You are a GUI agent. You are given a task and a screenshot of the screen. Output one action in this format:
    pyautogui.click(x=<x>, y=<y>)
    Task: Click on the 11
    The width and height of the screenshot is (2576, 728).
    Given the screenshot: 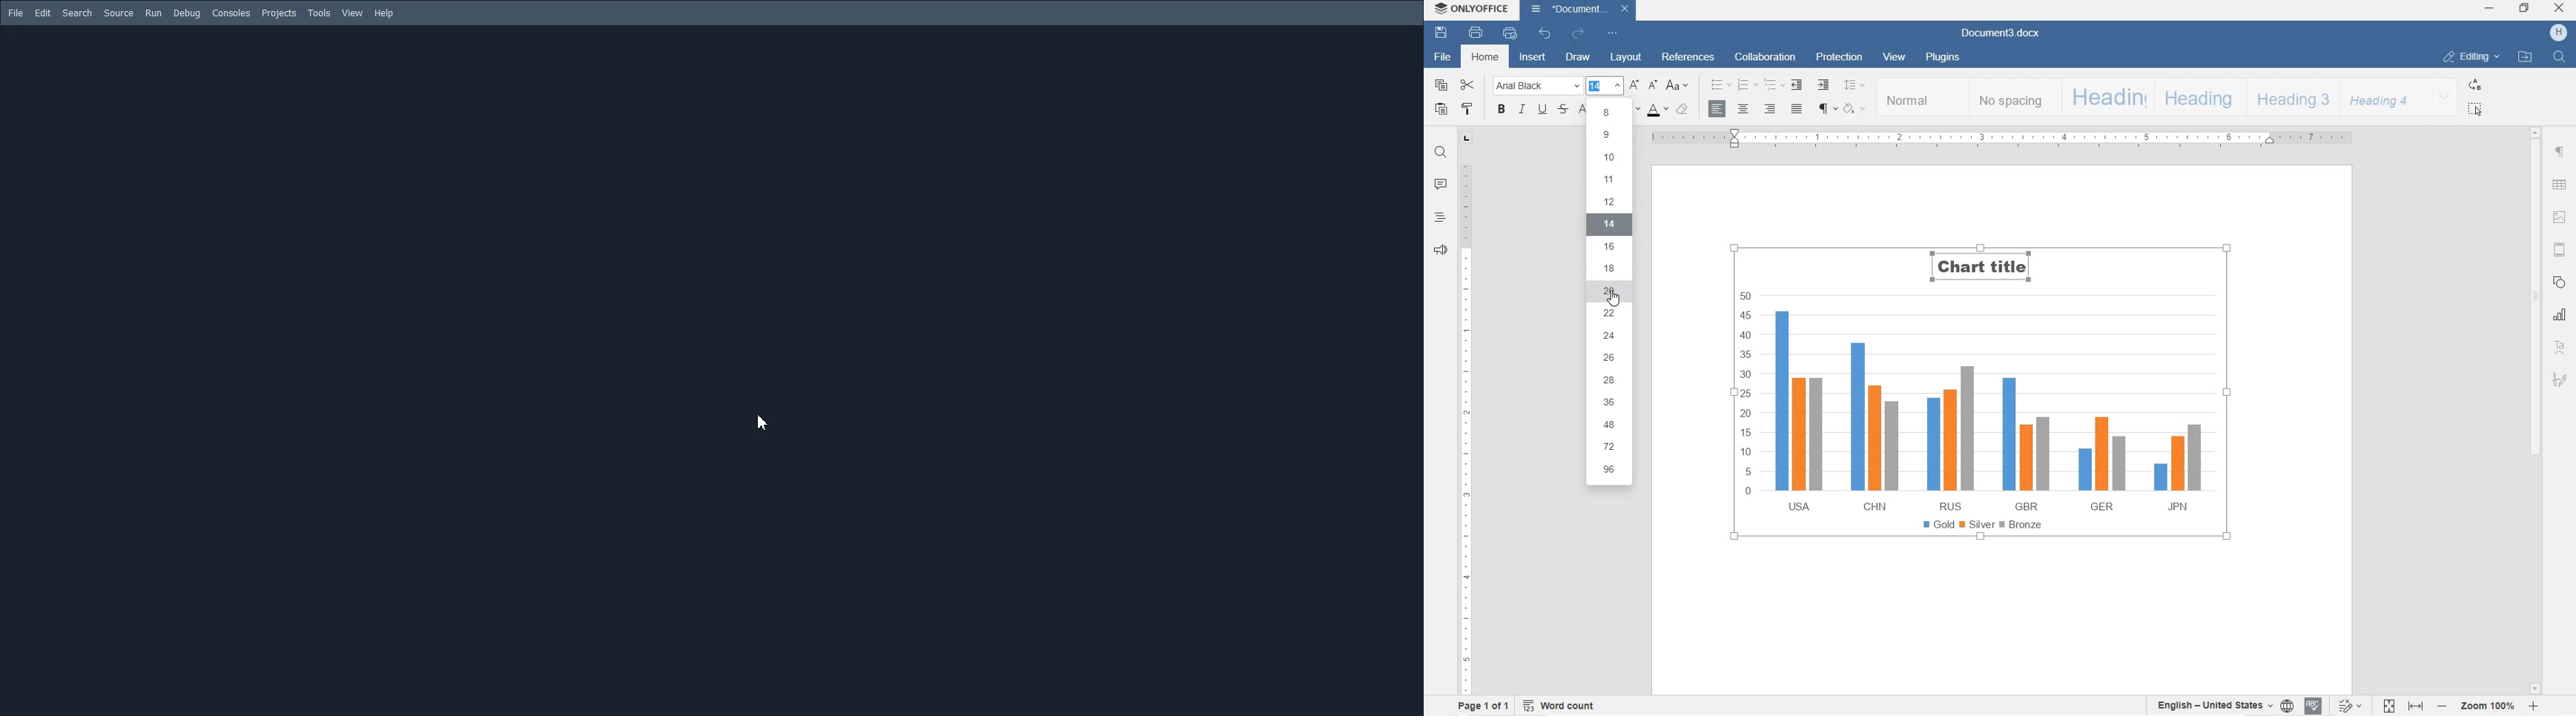 What is the action you would take?
    pyautogui.click(x=1607, y=180)
    